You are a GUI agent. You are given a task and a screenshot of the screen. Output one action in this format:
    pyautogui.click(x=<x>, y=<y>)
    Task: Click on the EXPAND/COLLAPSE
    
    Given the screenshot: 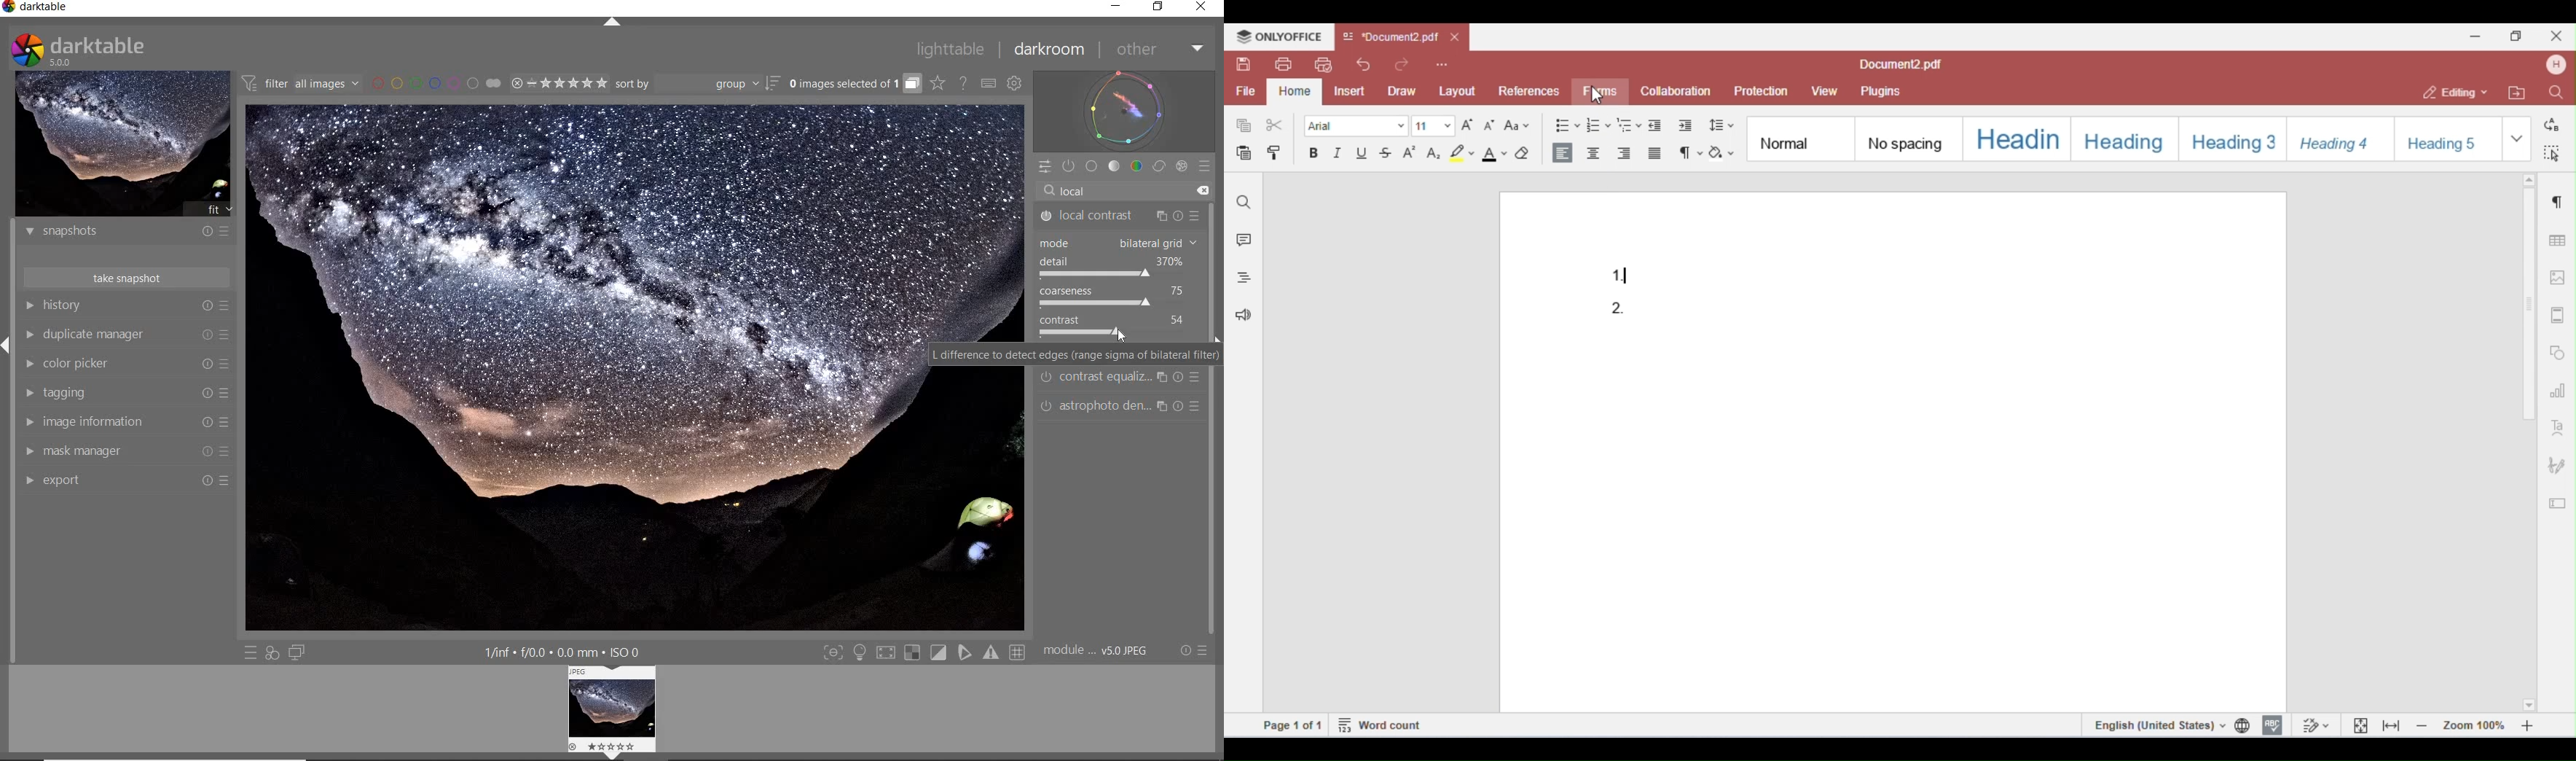 What is the action you would take?
    pyautogui.click(x=612, y=23)
    